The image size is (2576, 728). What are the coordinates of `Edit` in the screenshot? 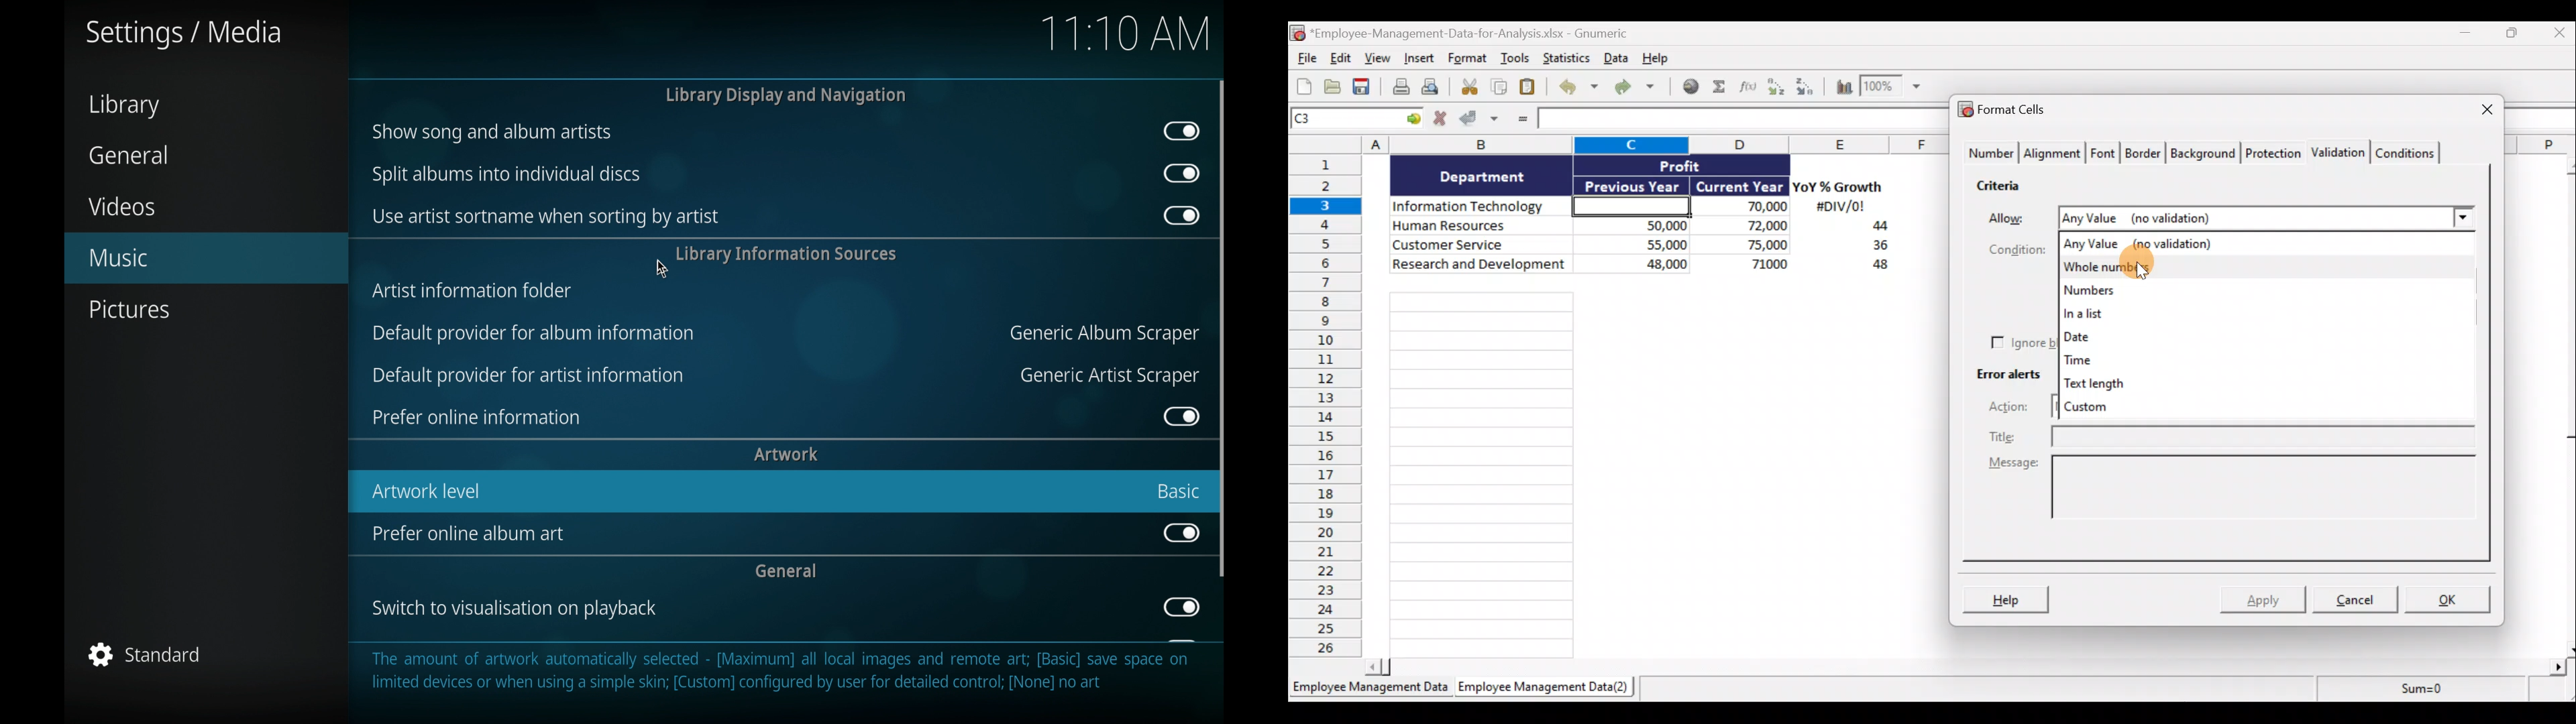 It's located at (1340, 59).